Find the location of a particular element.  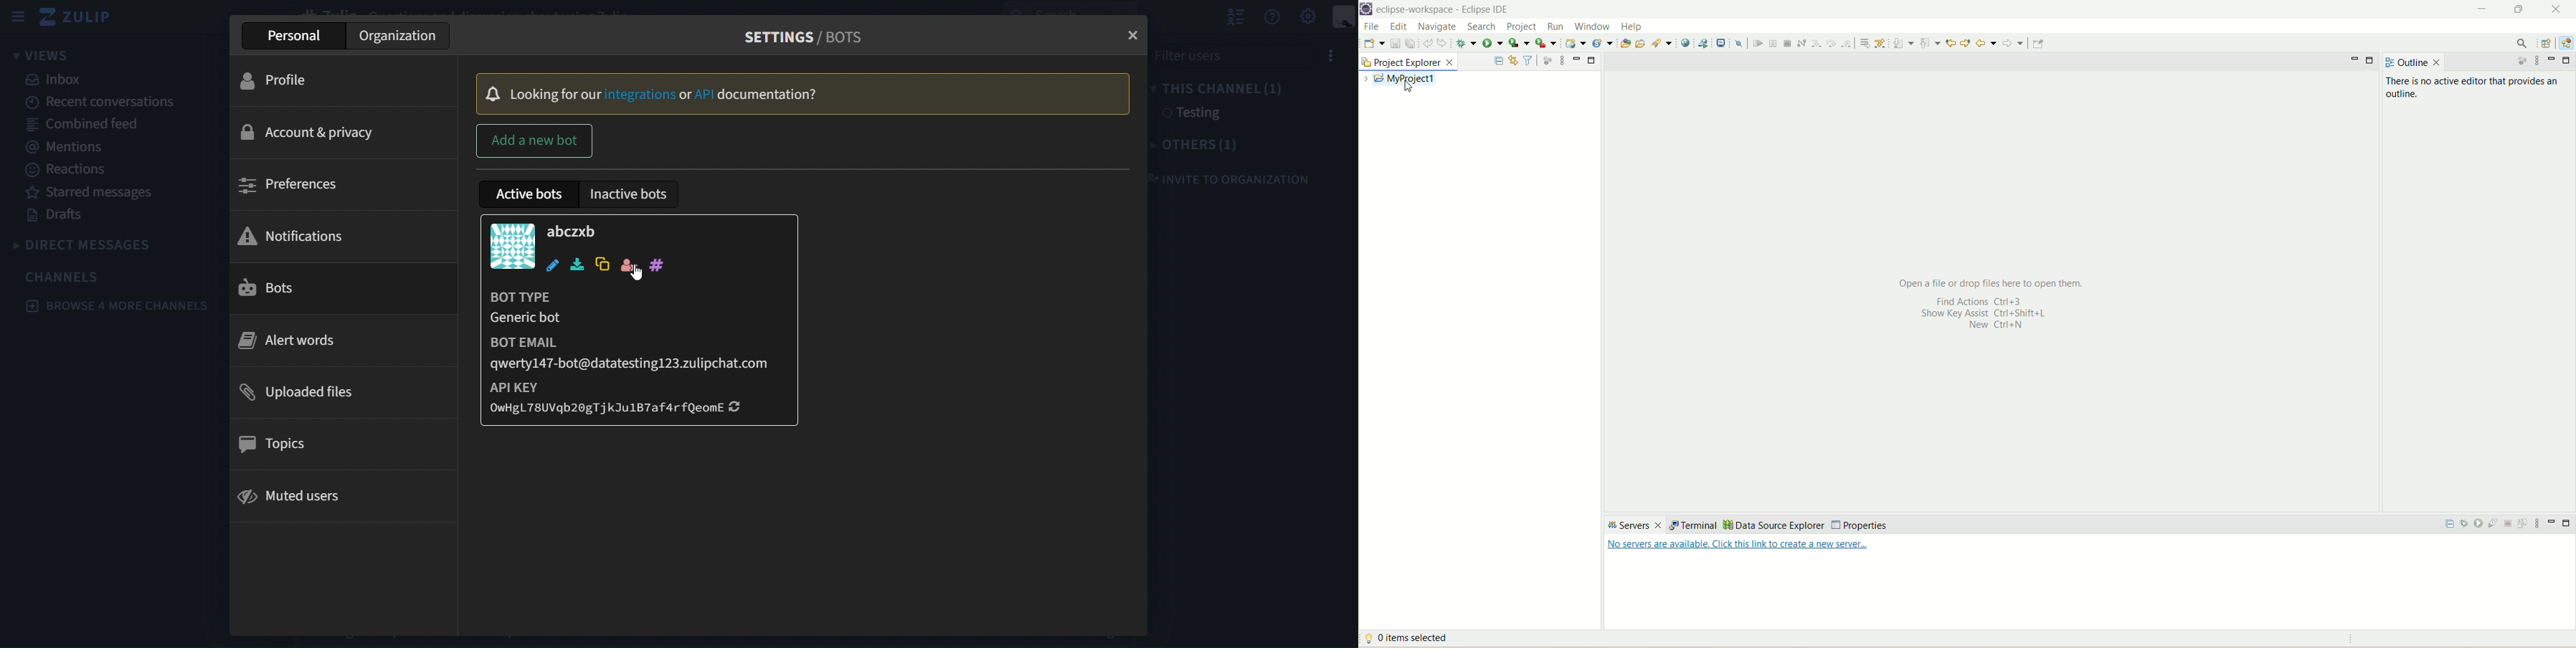

views is located at coordinates (54, 54).